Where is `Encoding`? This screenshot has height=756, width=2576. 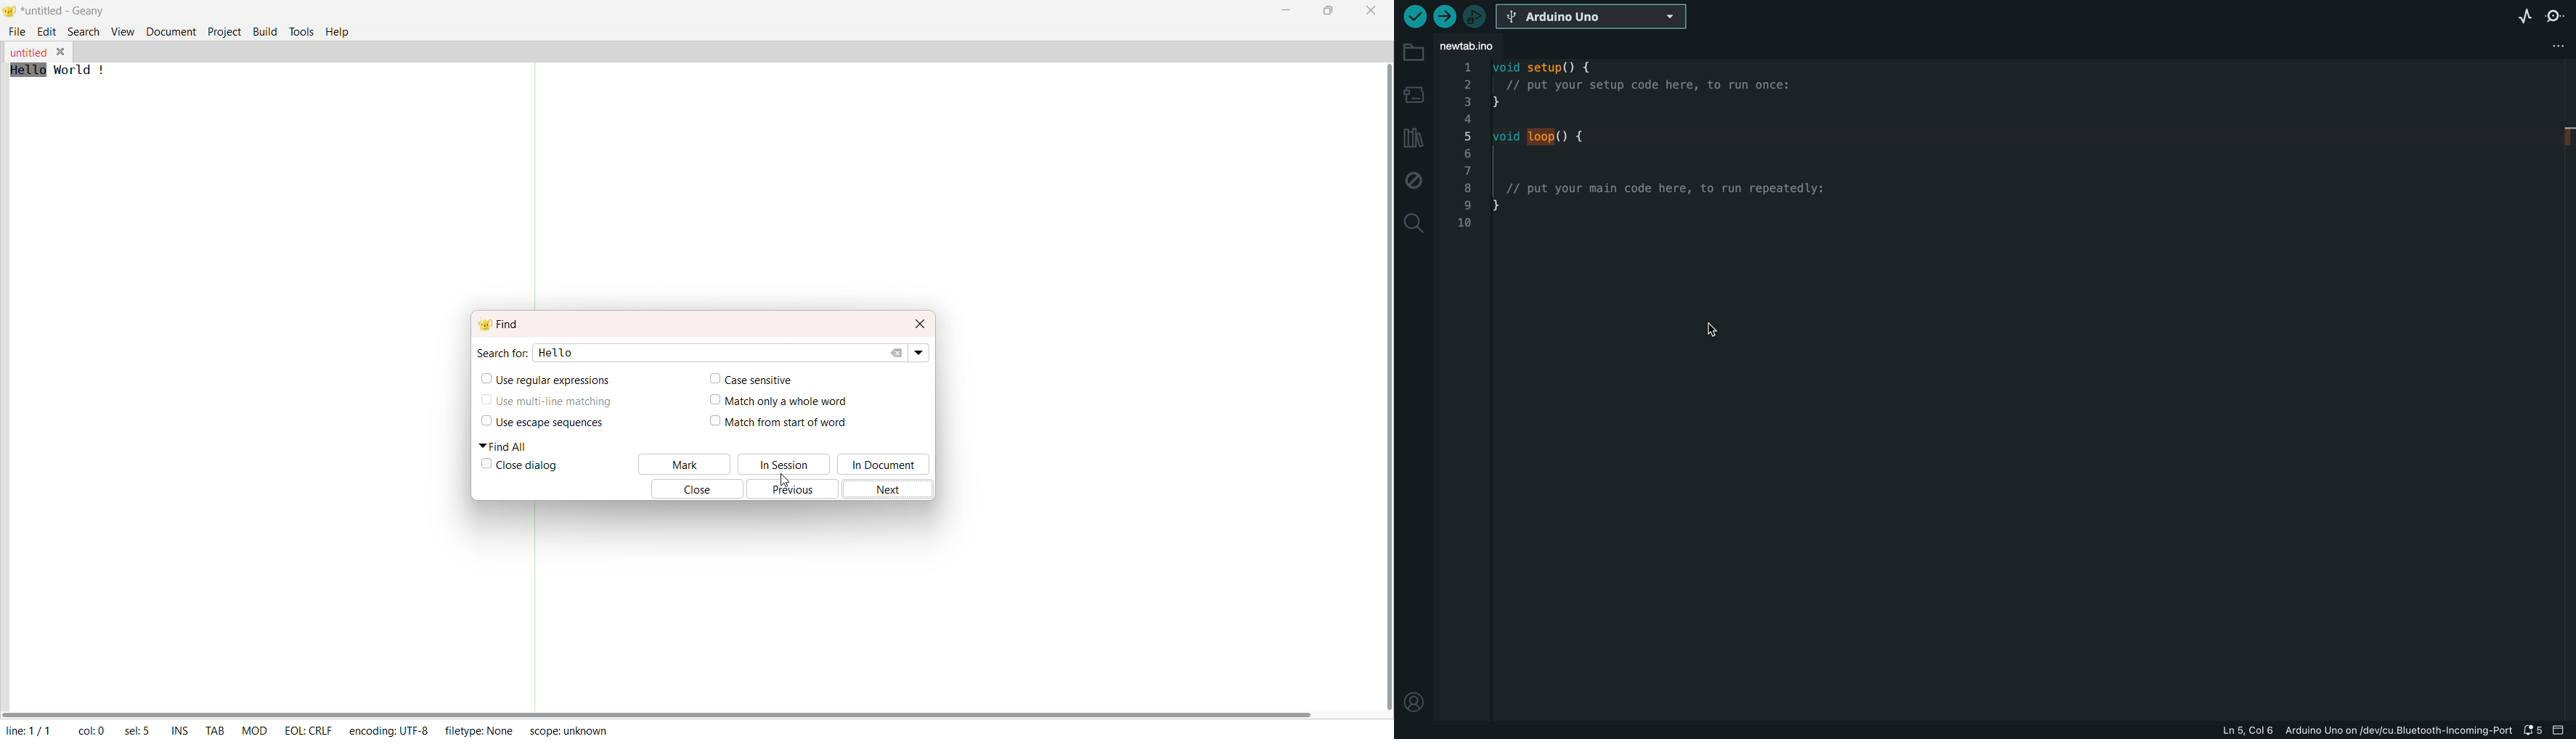 Encoding is located at coordinates (388, 729).